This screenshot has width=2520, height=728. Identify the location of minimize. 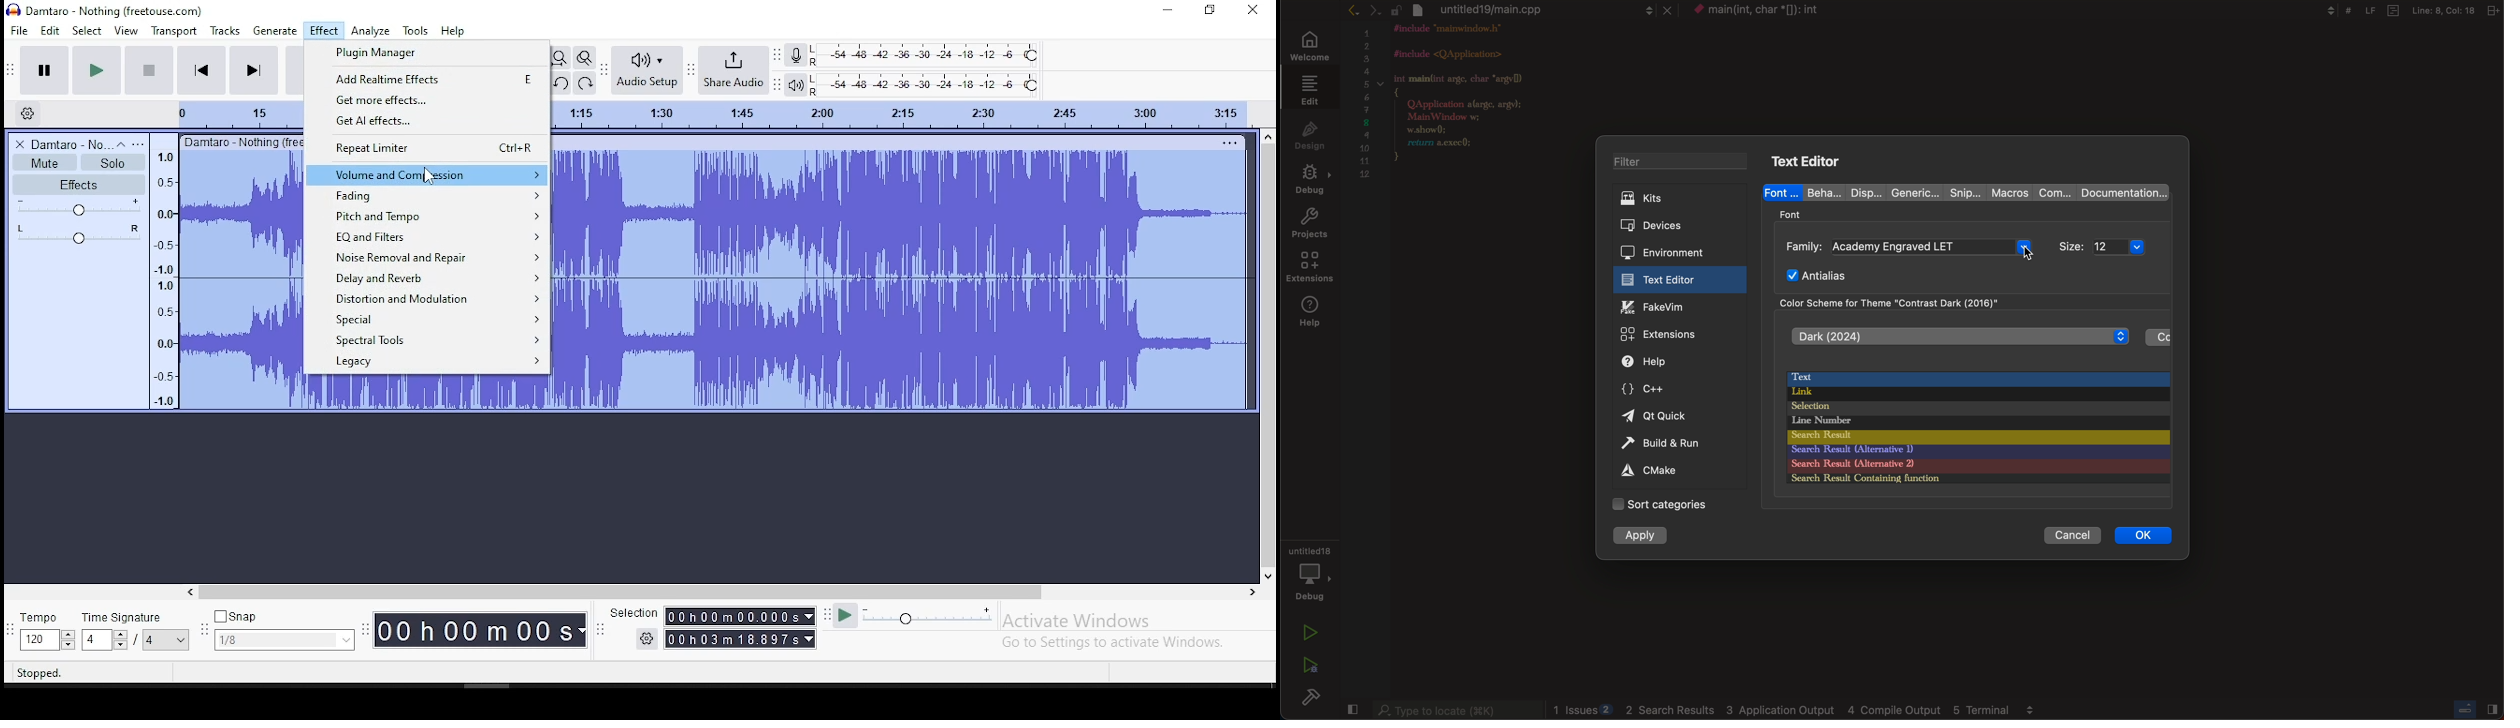
(1164, 9).